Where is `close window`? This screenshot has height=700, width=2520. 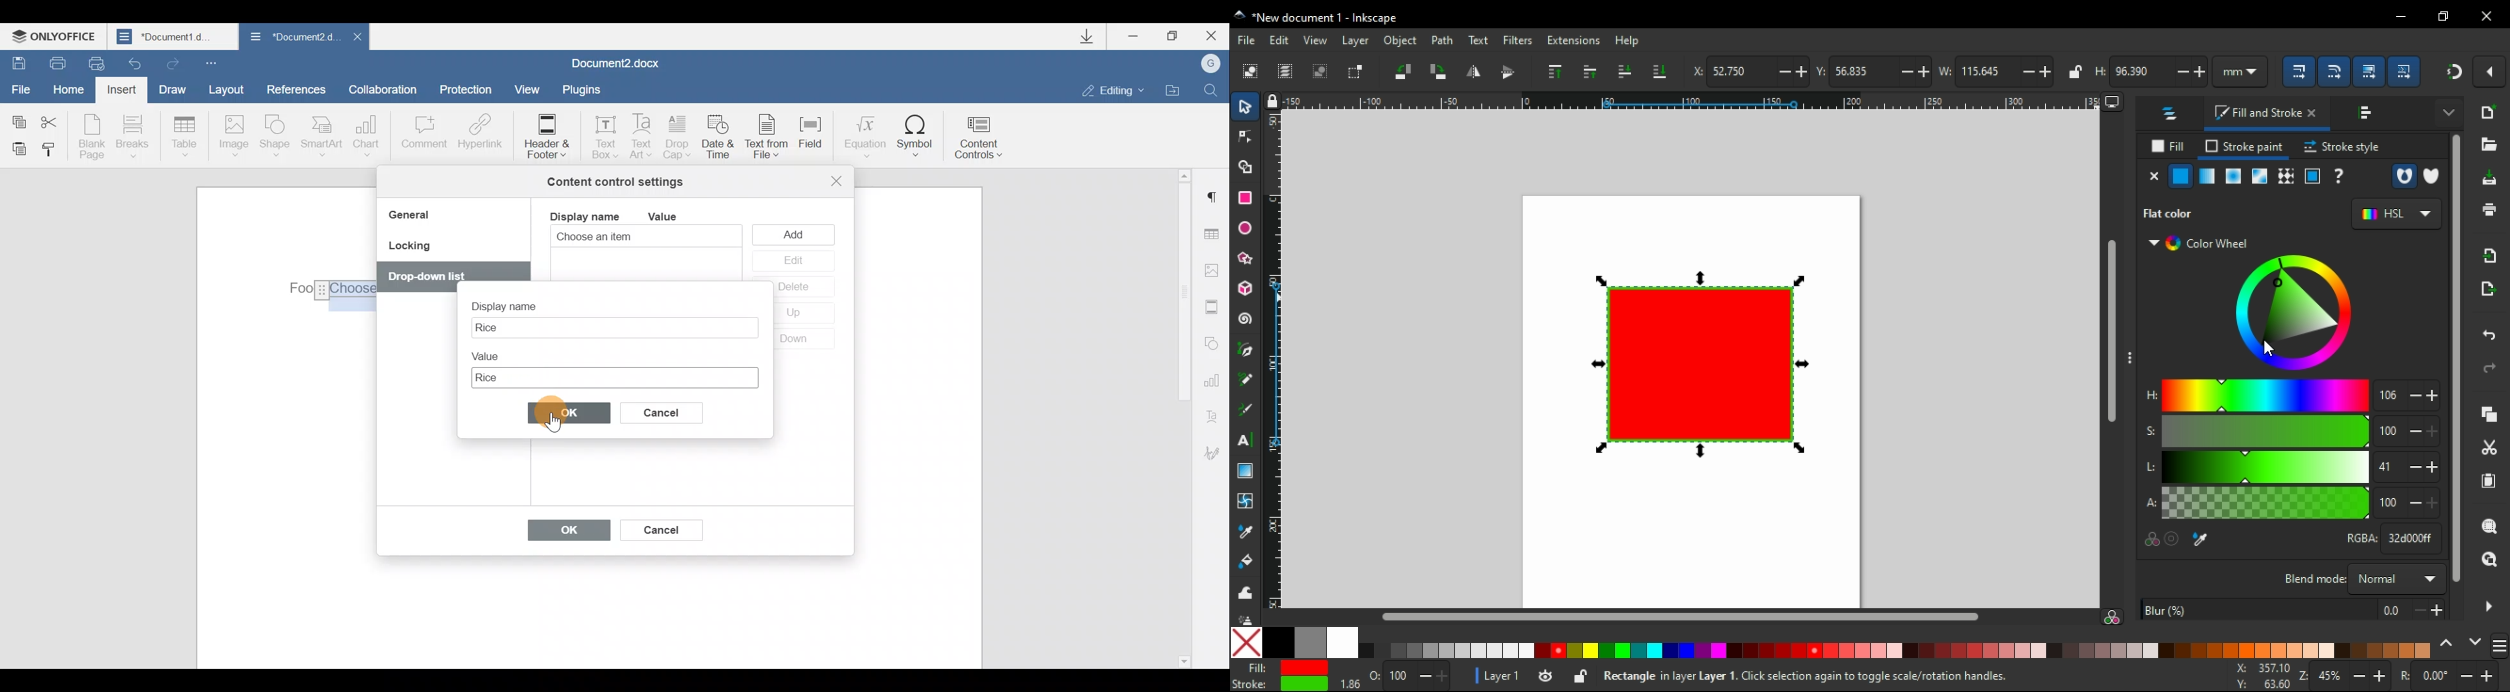
close window is located at coordinates (2487, 16).